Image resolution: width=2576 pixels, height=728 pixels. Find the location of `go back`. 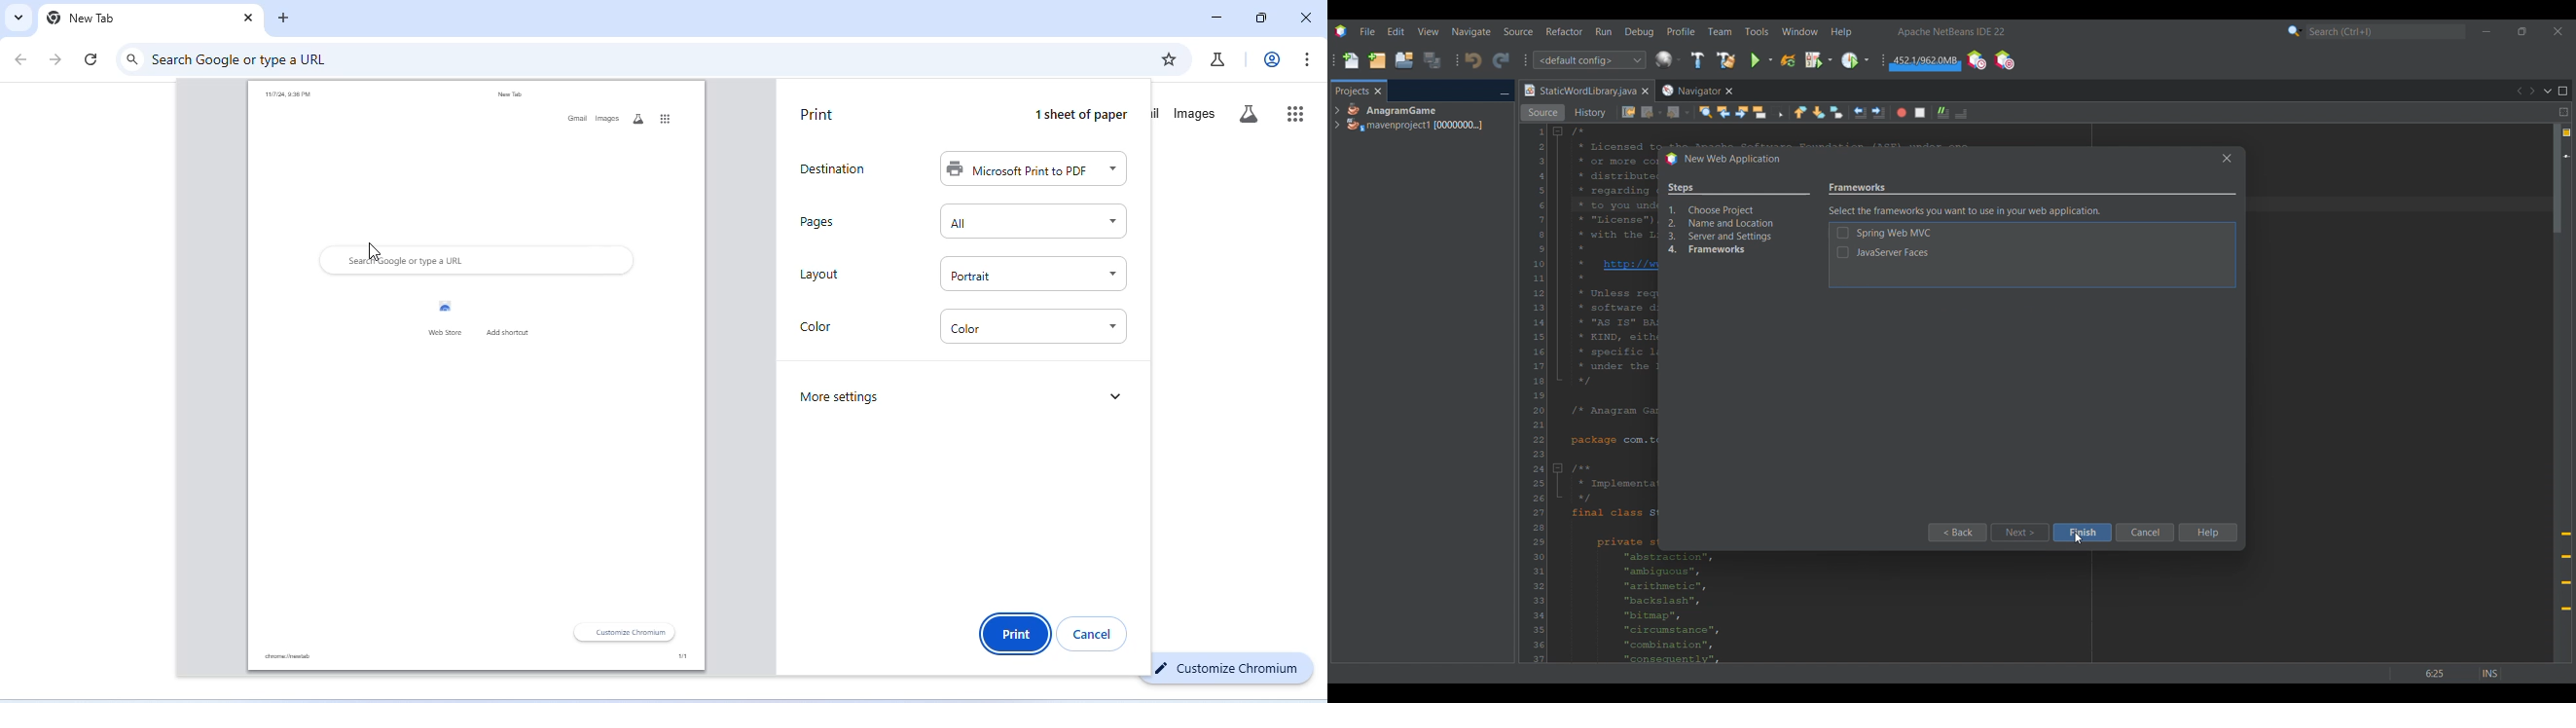

go back is located at coordinates (23, 58).